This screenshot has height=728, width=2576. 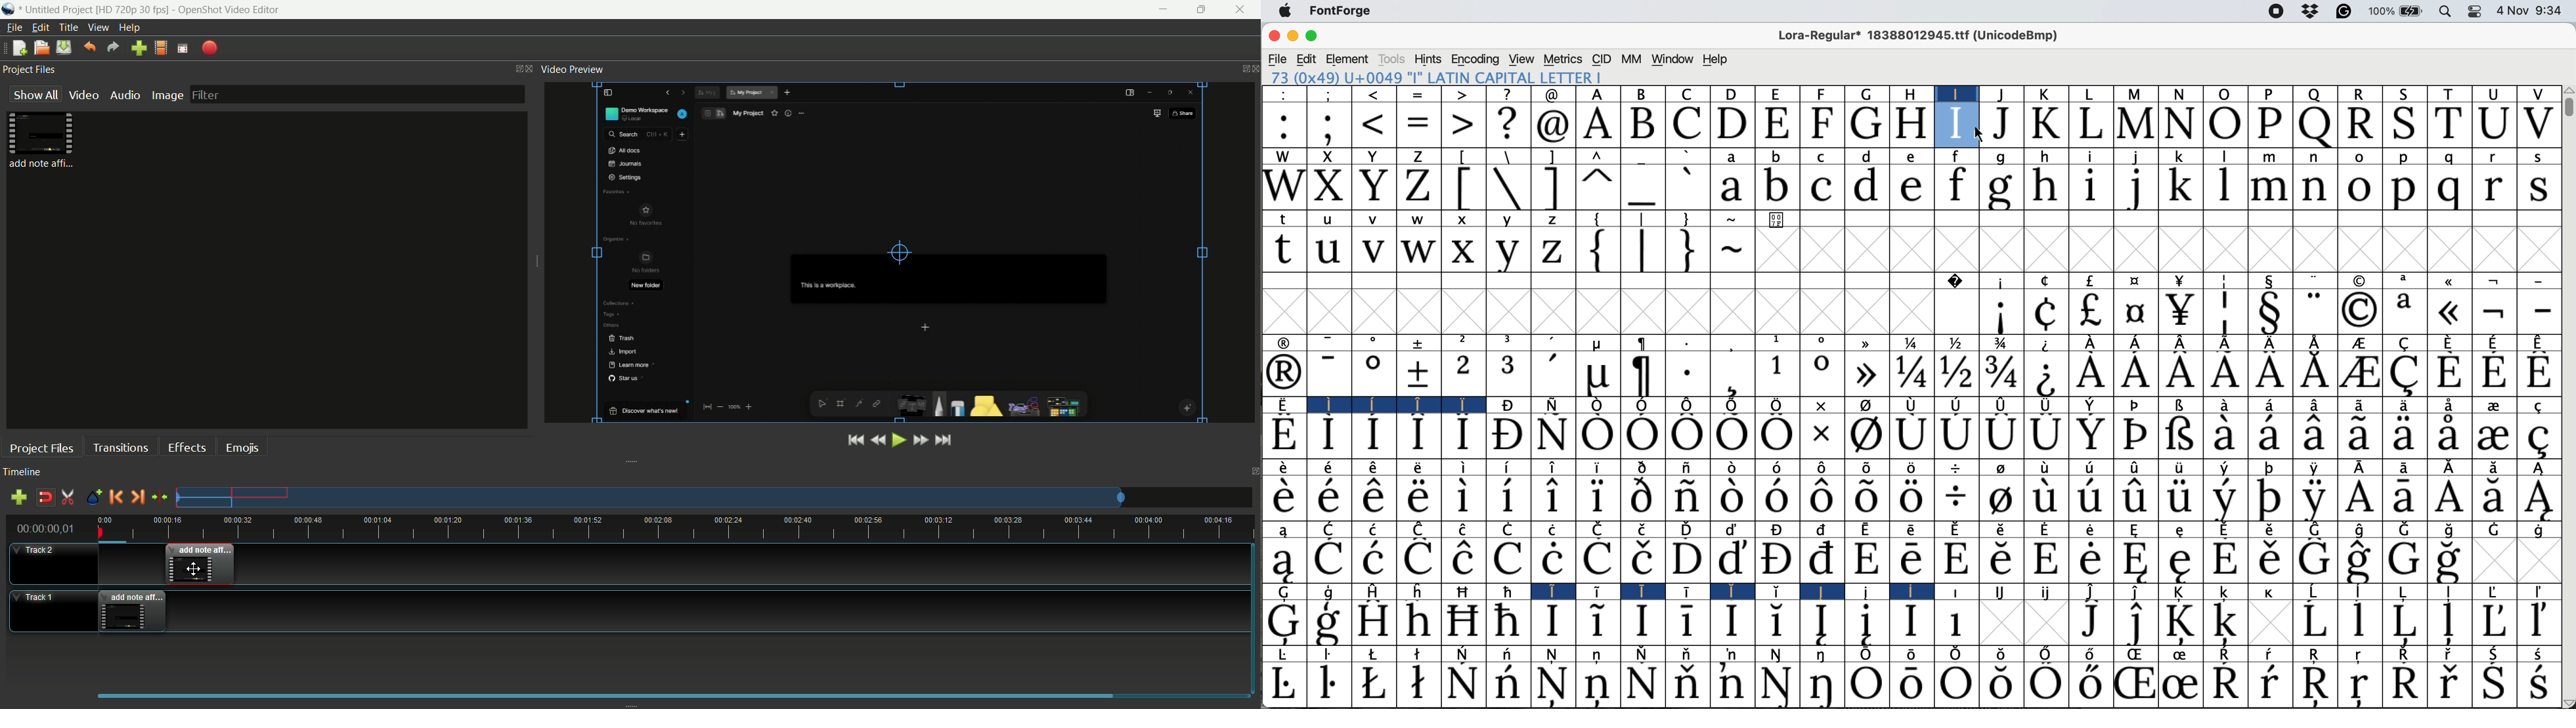 I want to click on Symbol, so click(x=1463, y=560).